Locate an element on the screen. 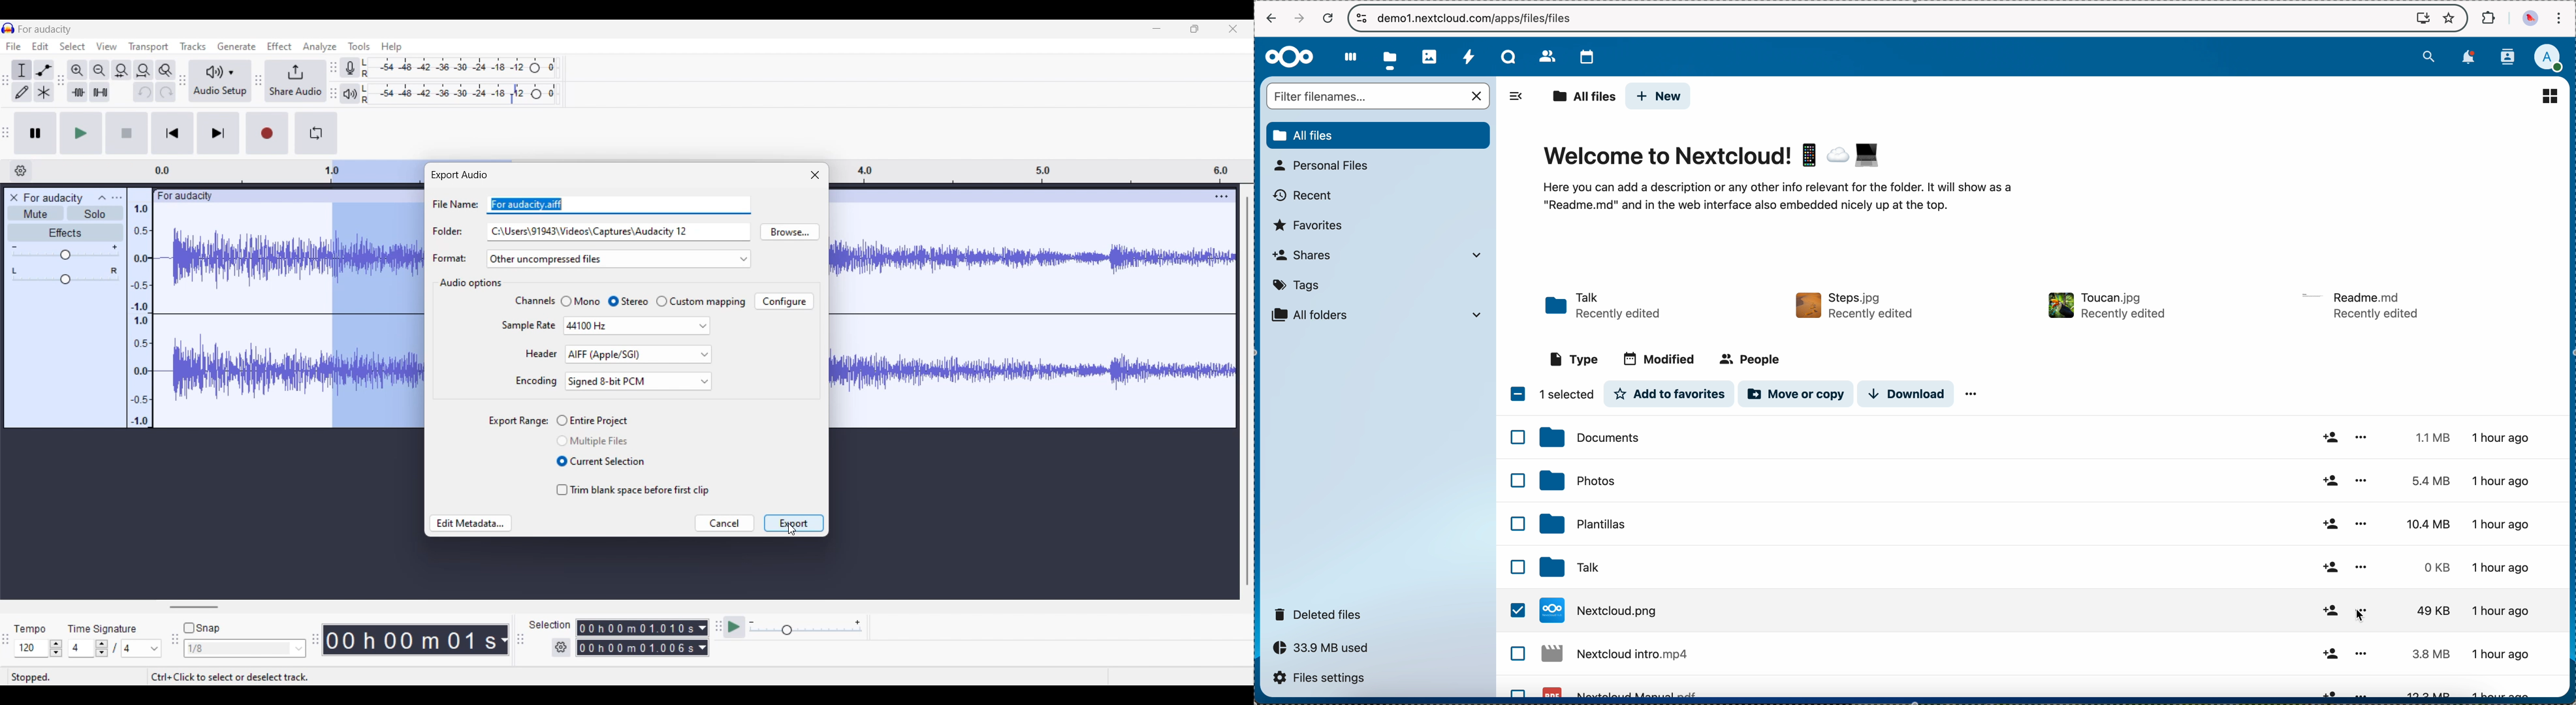 The image size is (2576, 728). Fit selection to width is located at coordinates (122, 70).